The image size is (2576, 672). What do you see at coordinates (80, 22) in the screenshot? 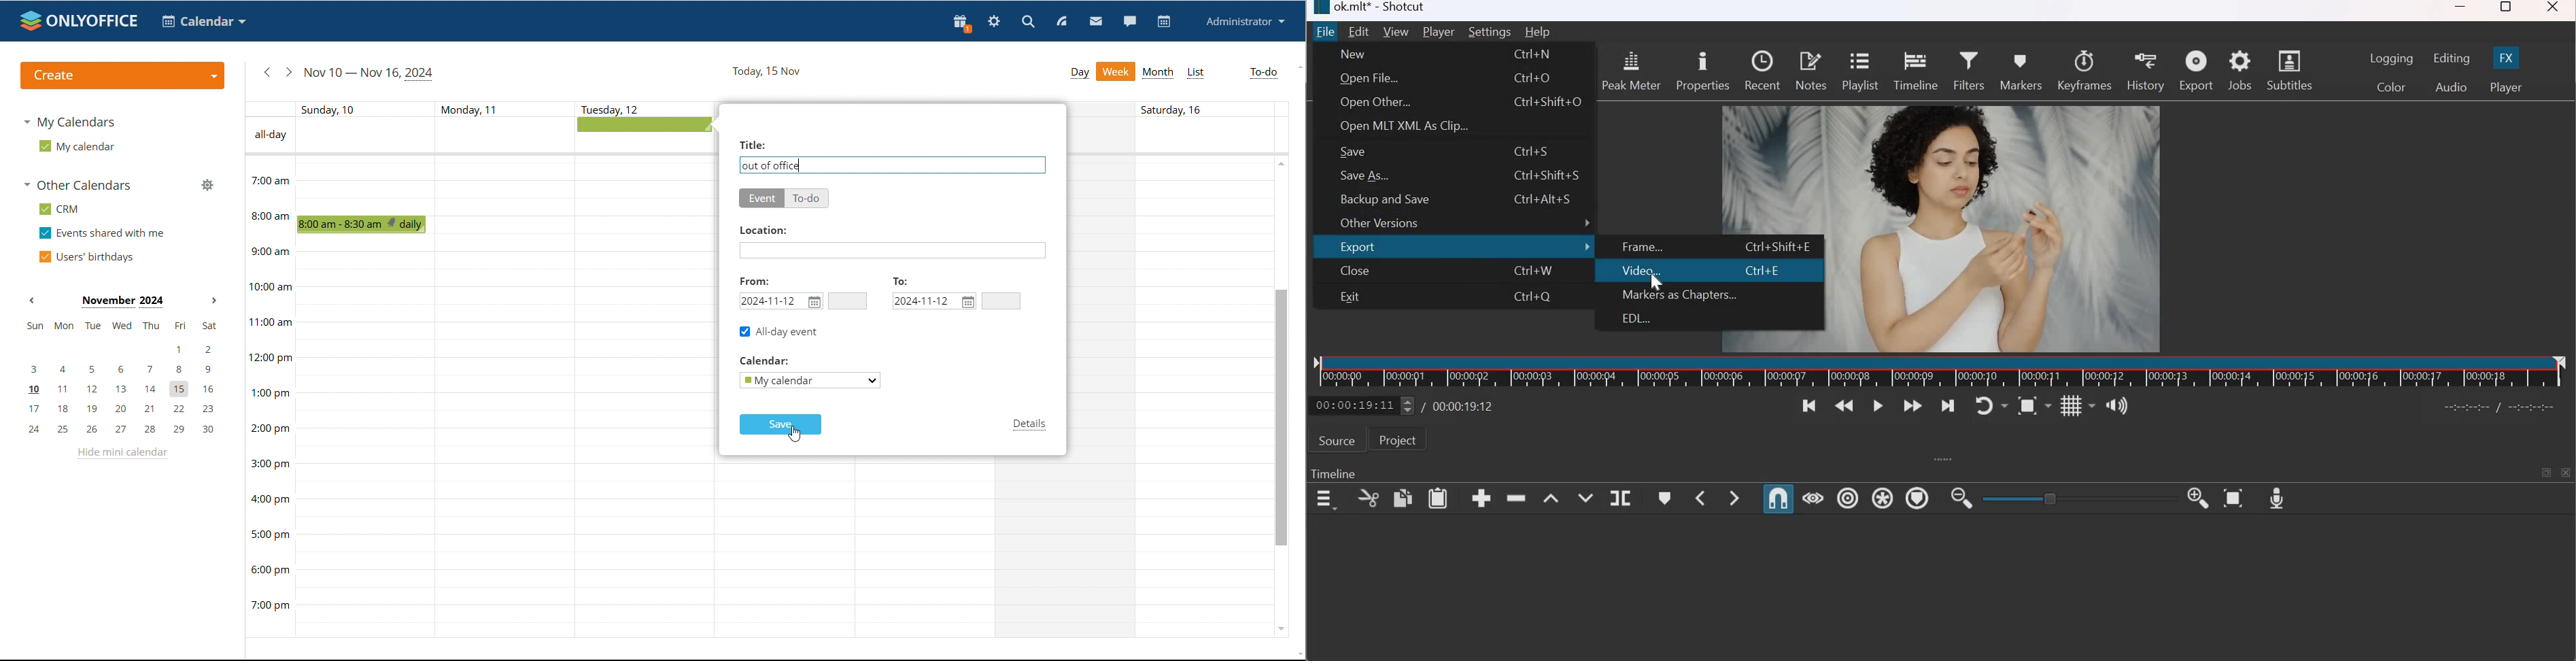
I see `logo` at bounding box center [80, 22].